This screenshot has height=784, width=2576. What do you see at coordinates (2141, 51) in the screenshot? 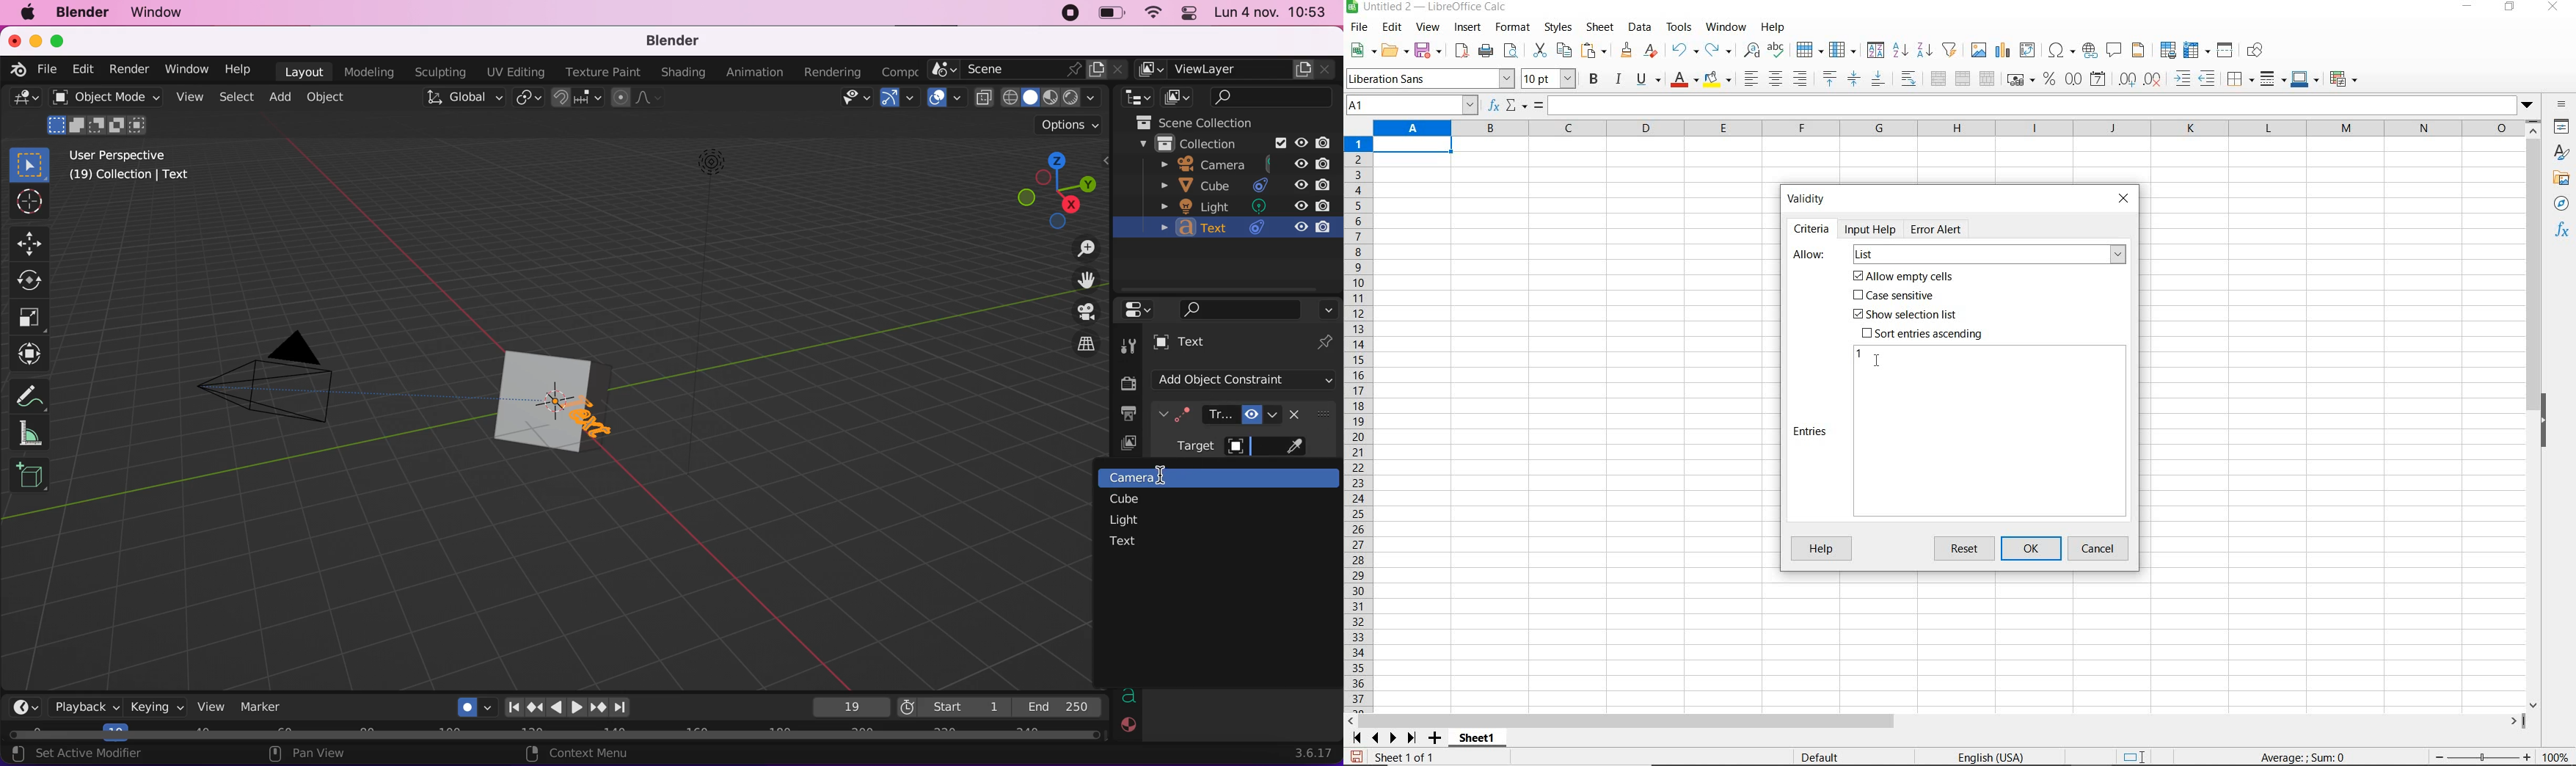
I see `headers and footers` at bounding box center [2141, 51].